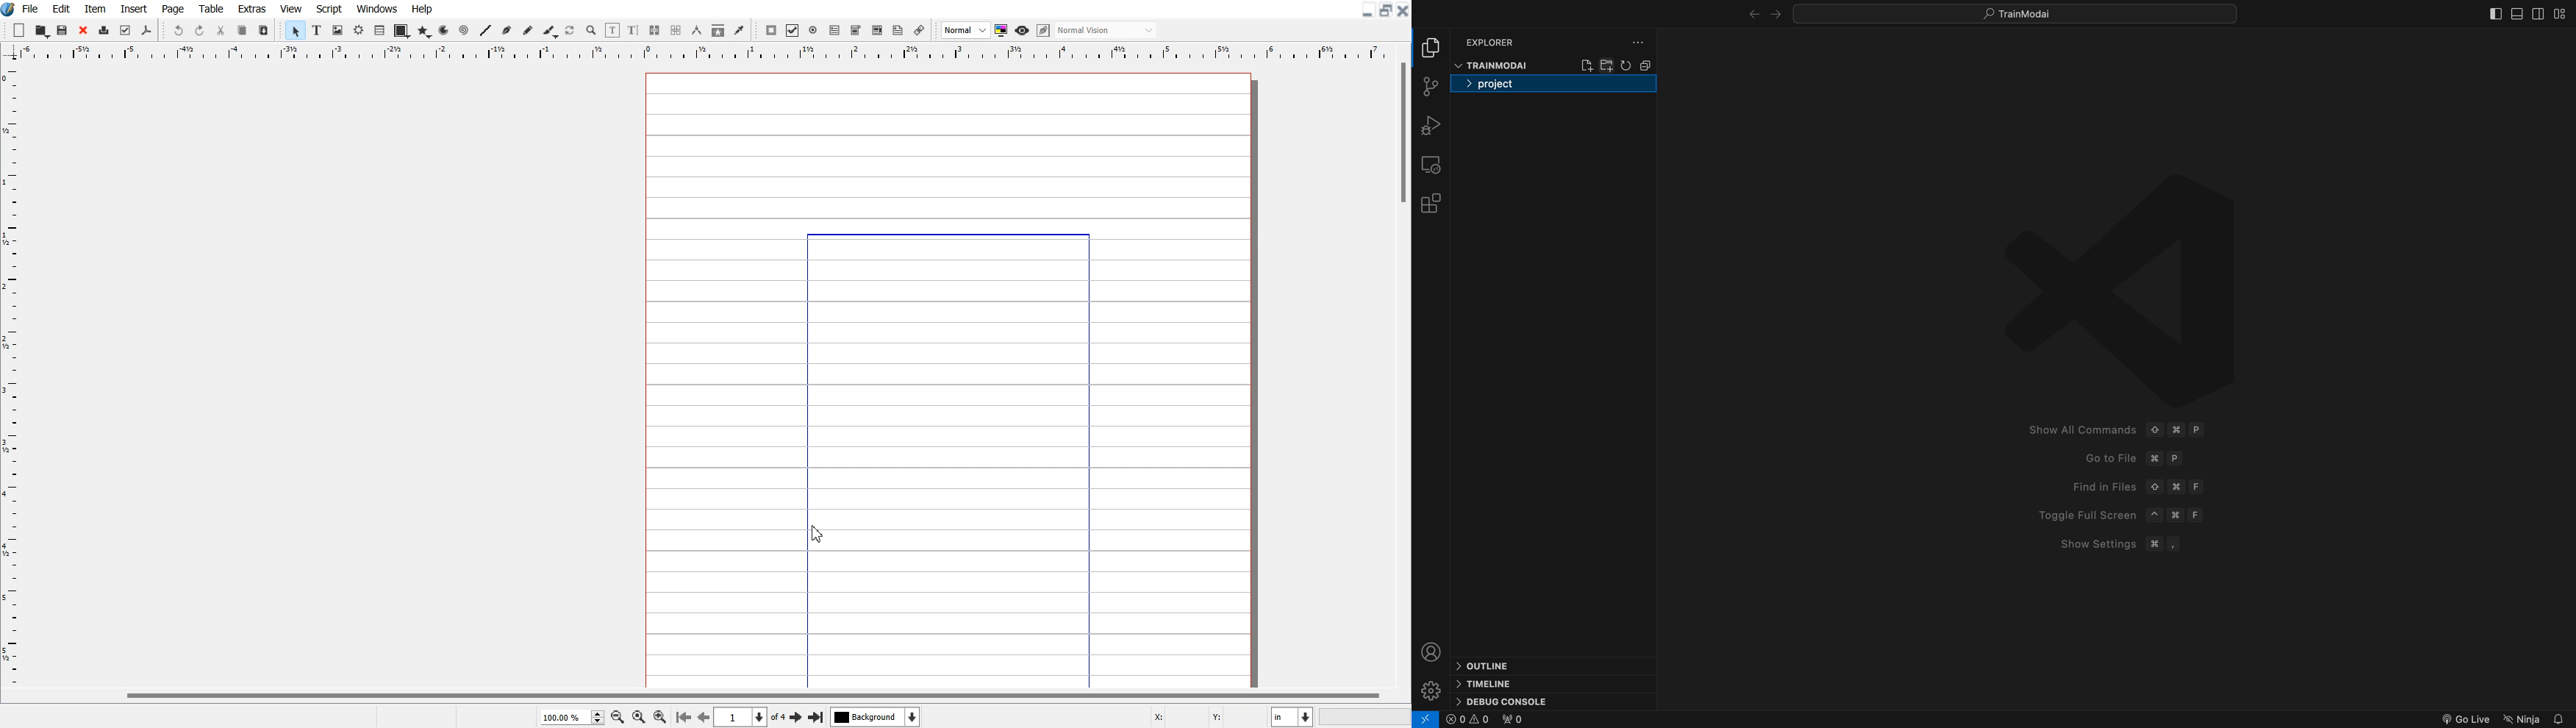 This screenshot has height=728, width=2576. What do you see at coordinates (377, 9) in the screenshot?
I see `Windows` at bounding box center [377, 9].